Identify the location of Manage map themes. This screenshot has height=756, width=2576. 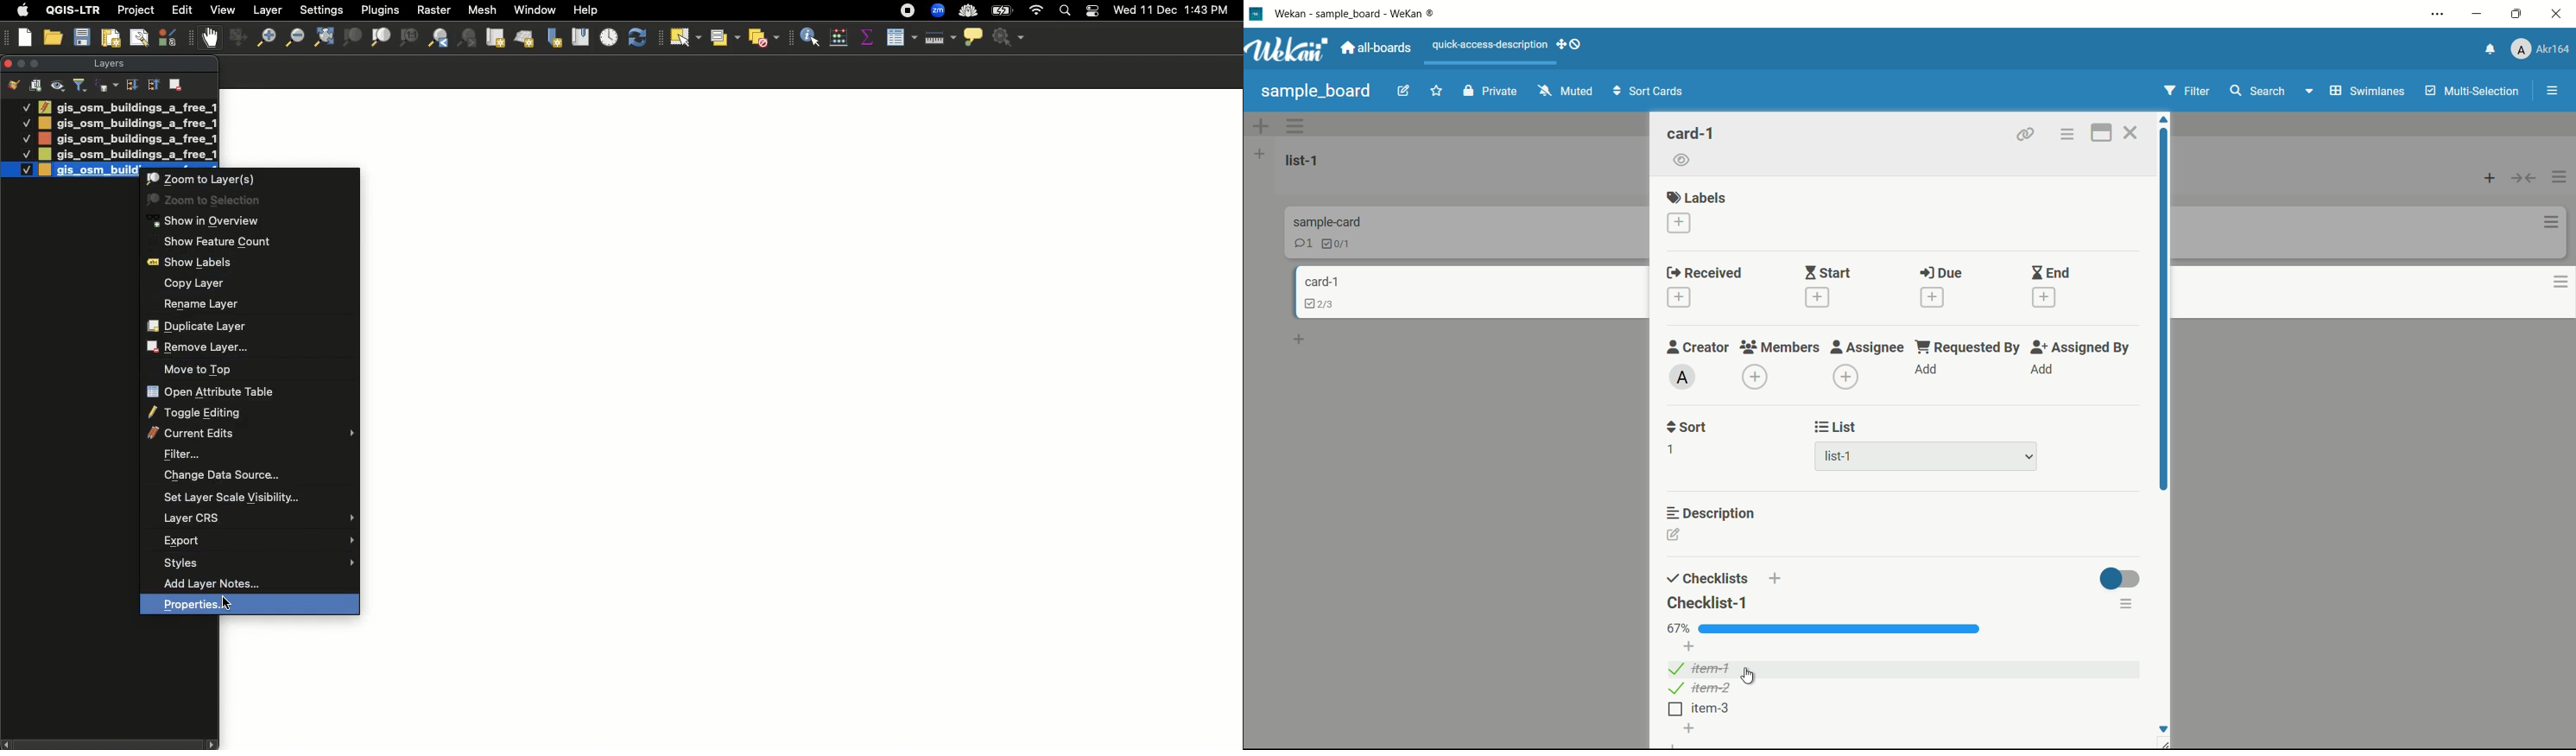
(59, 86).